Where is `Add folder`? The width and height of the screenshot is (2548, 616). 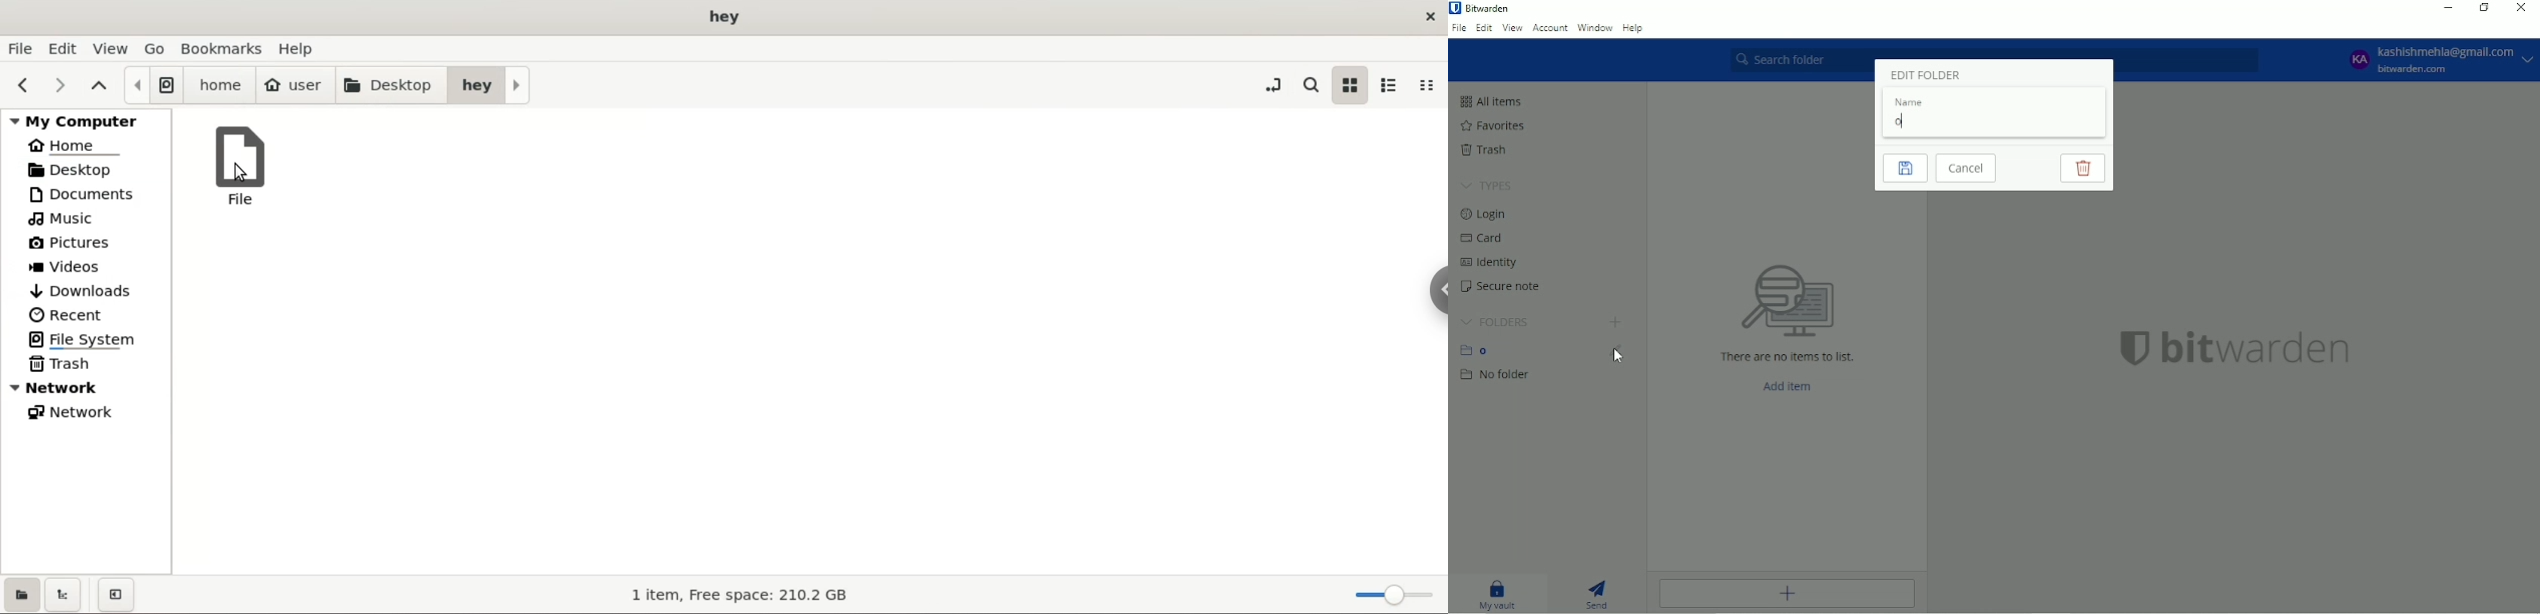
Add folder is located at coordinates (1614, 323).